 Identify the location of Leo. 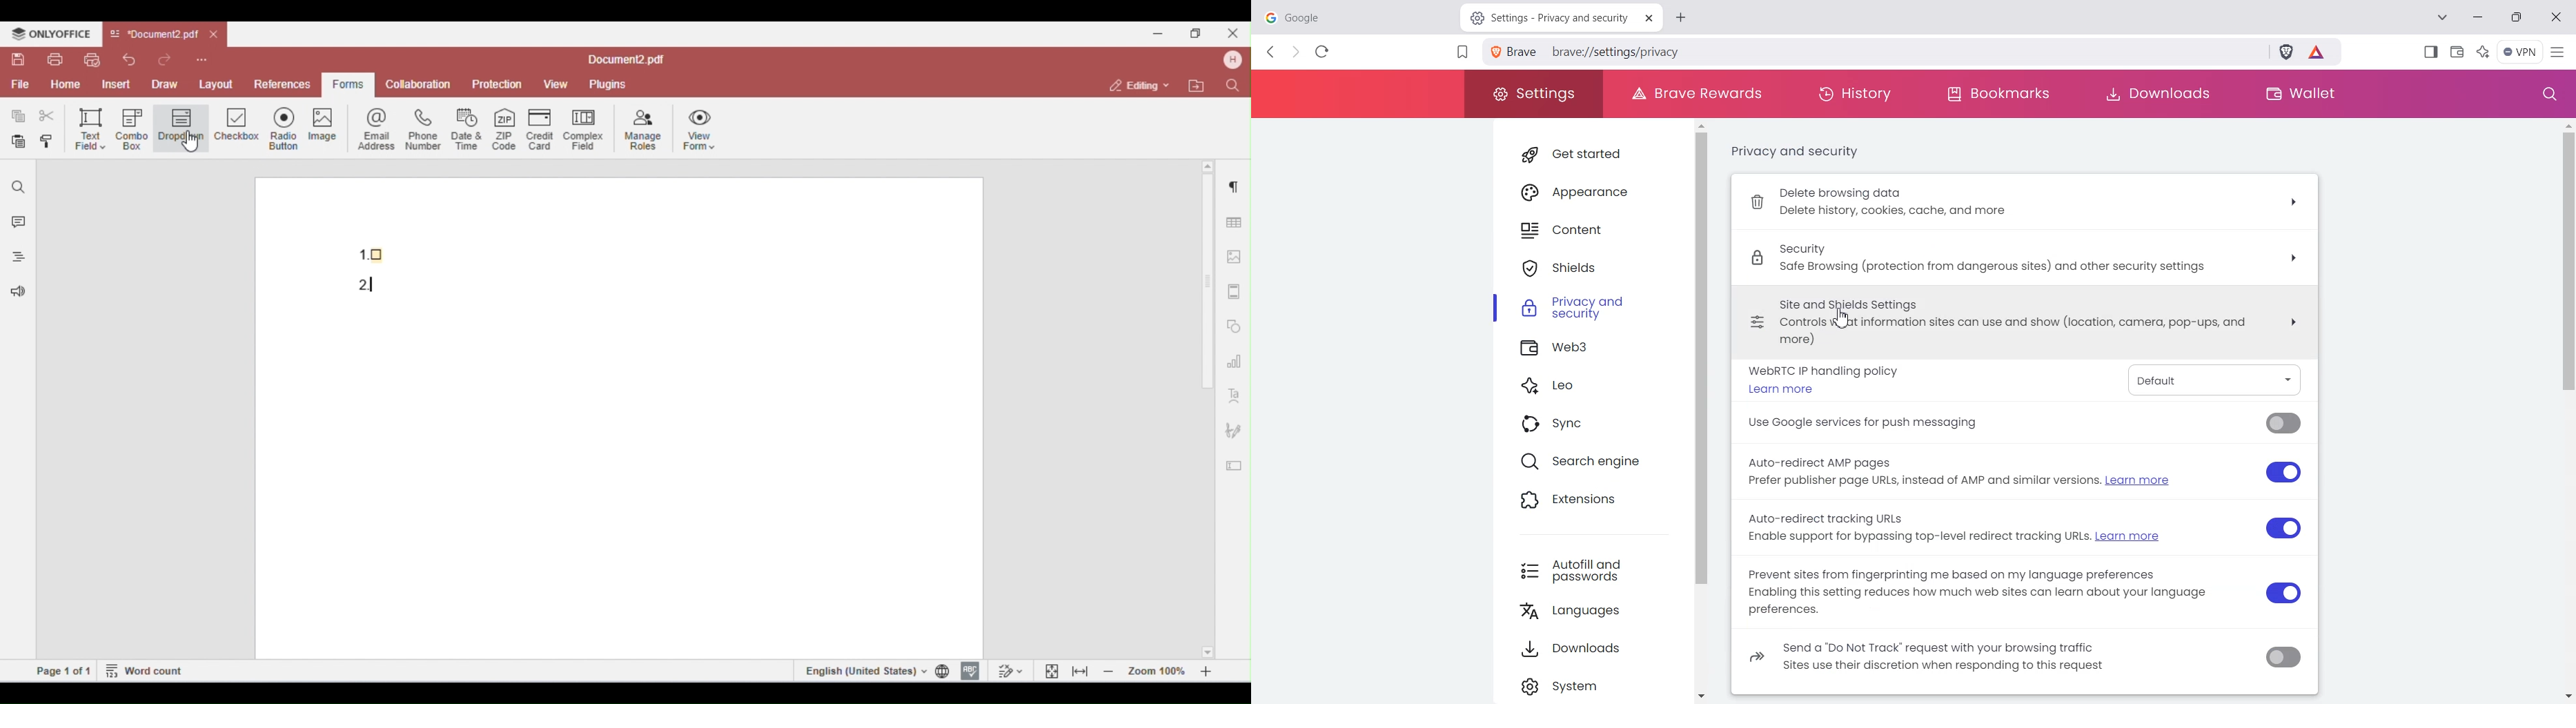
(1592, 387).